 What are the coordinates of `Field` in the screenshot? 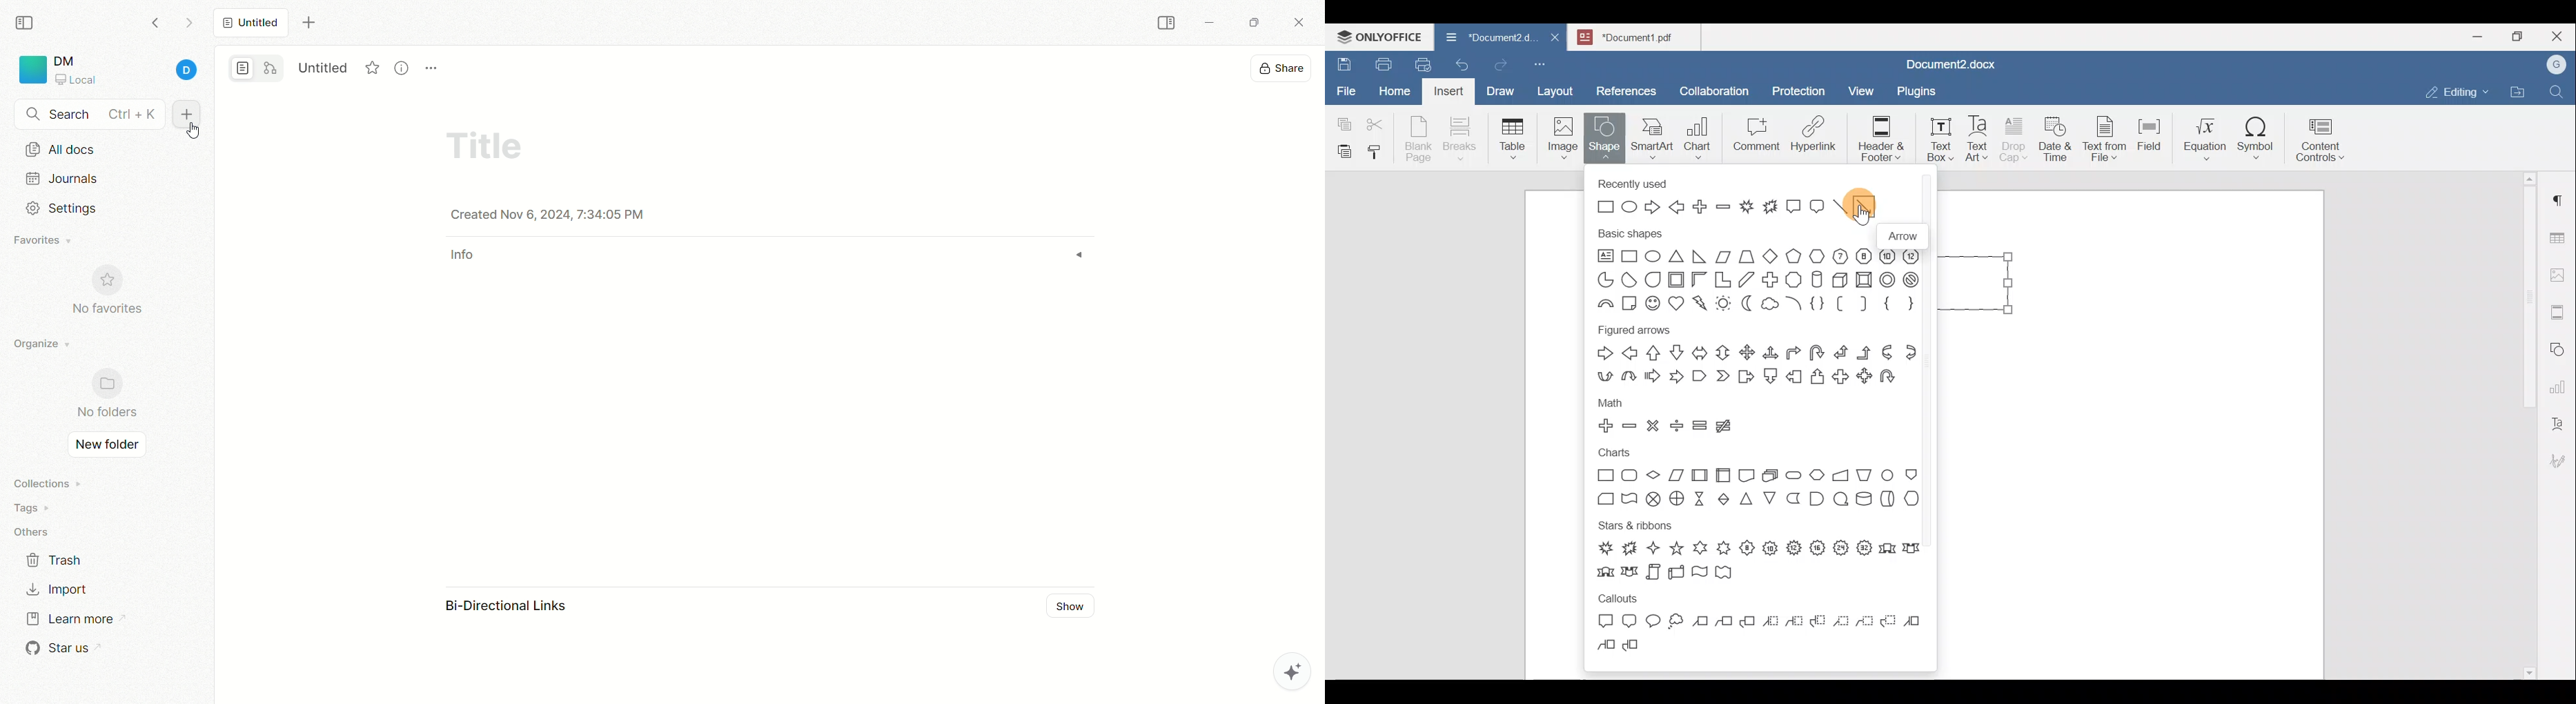 It's located at (2149, 132).